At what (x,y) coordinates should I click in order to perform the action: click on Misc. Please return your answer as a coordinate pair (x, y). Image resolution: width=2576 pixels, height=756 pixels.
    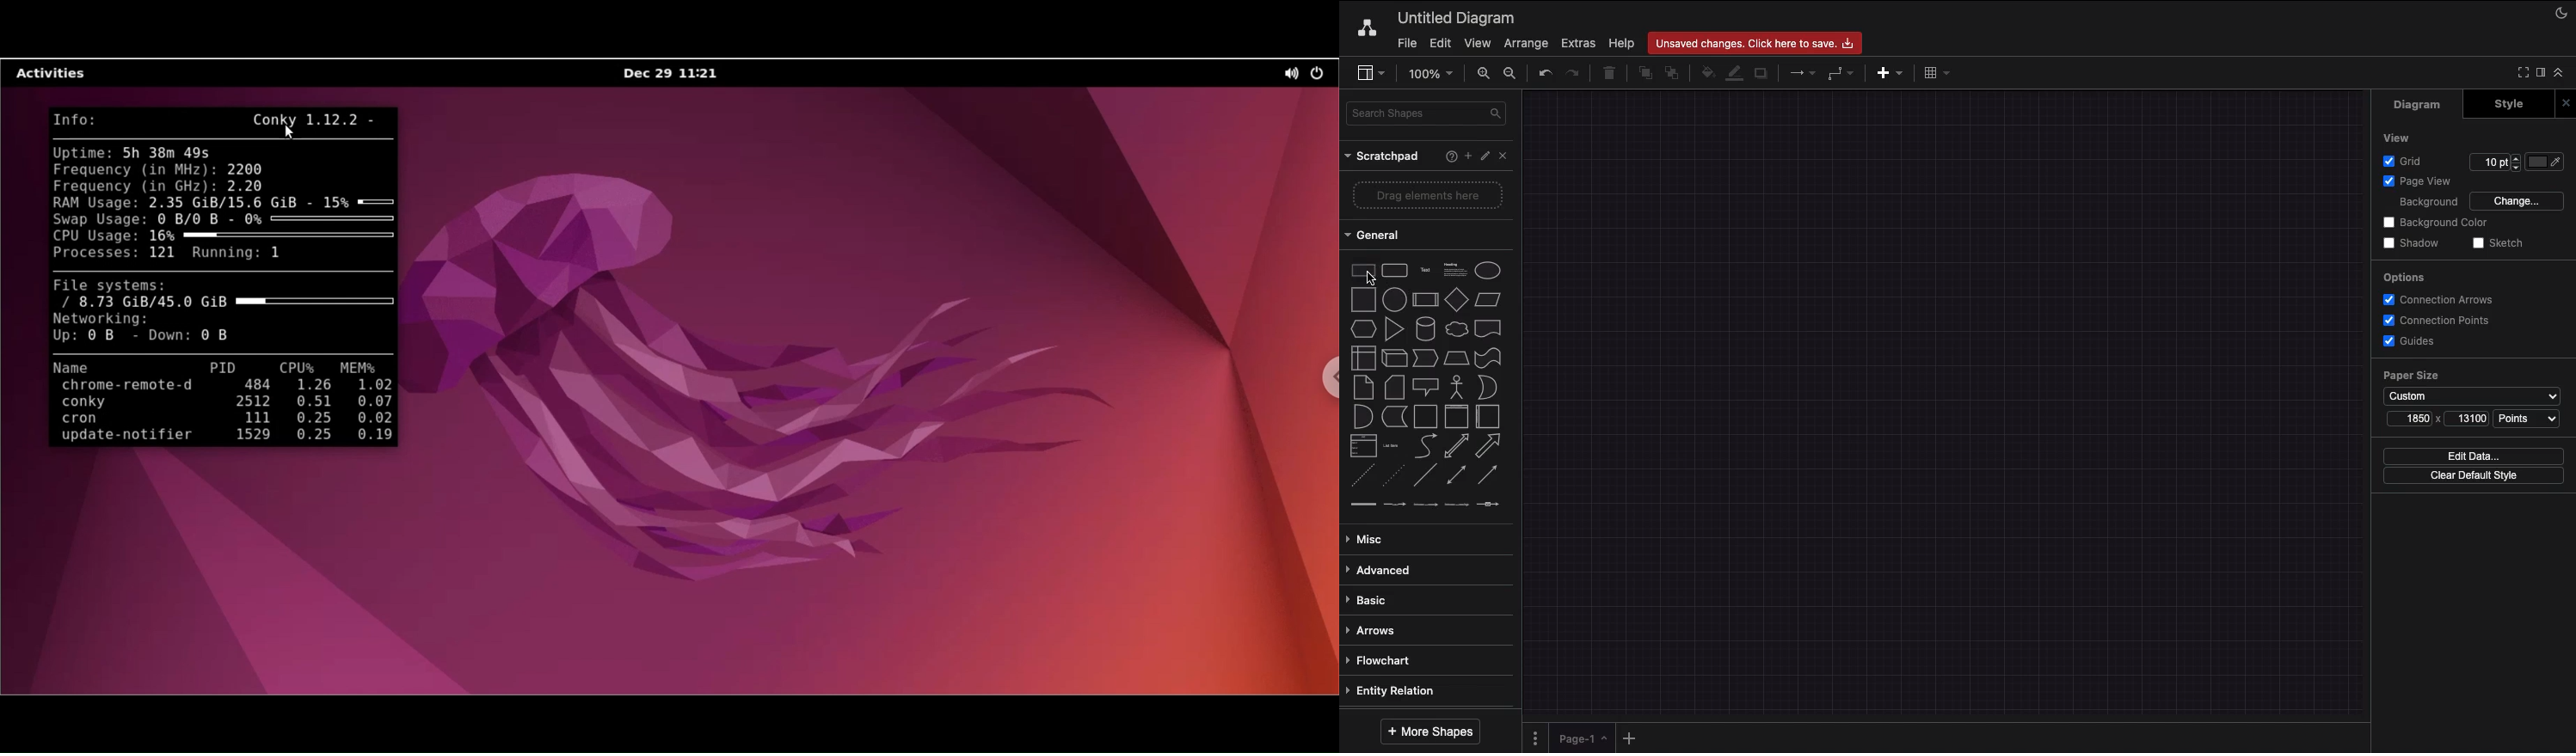
    Looking at the image, I should click on (1365, 538).